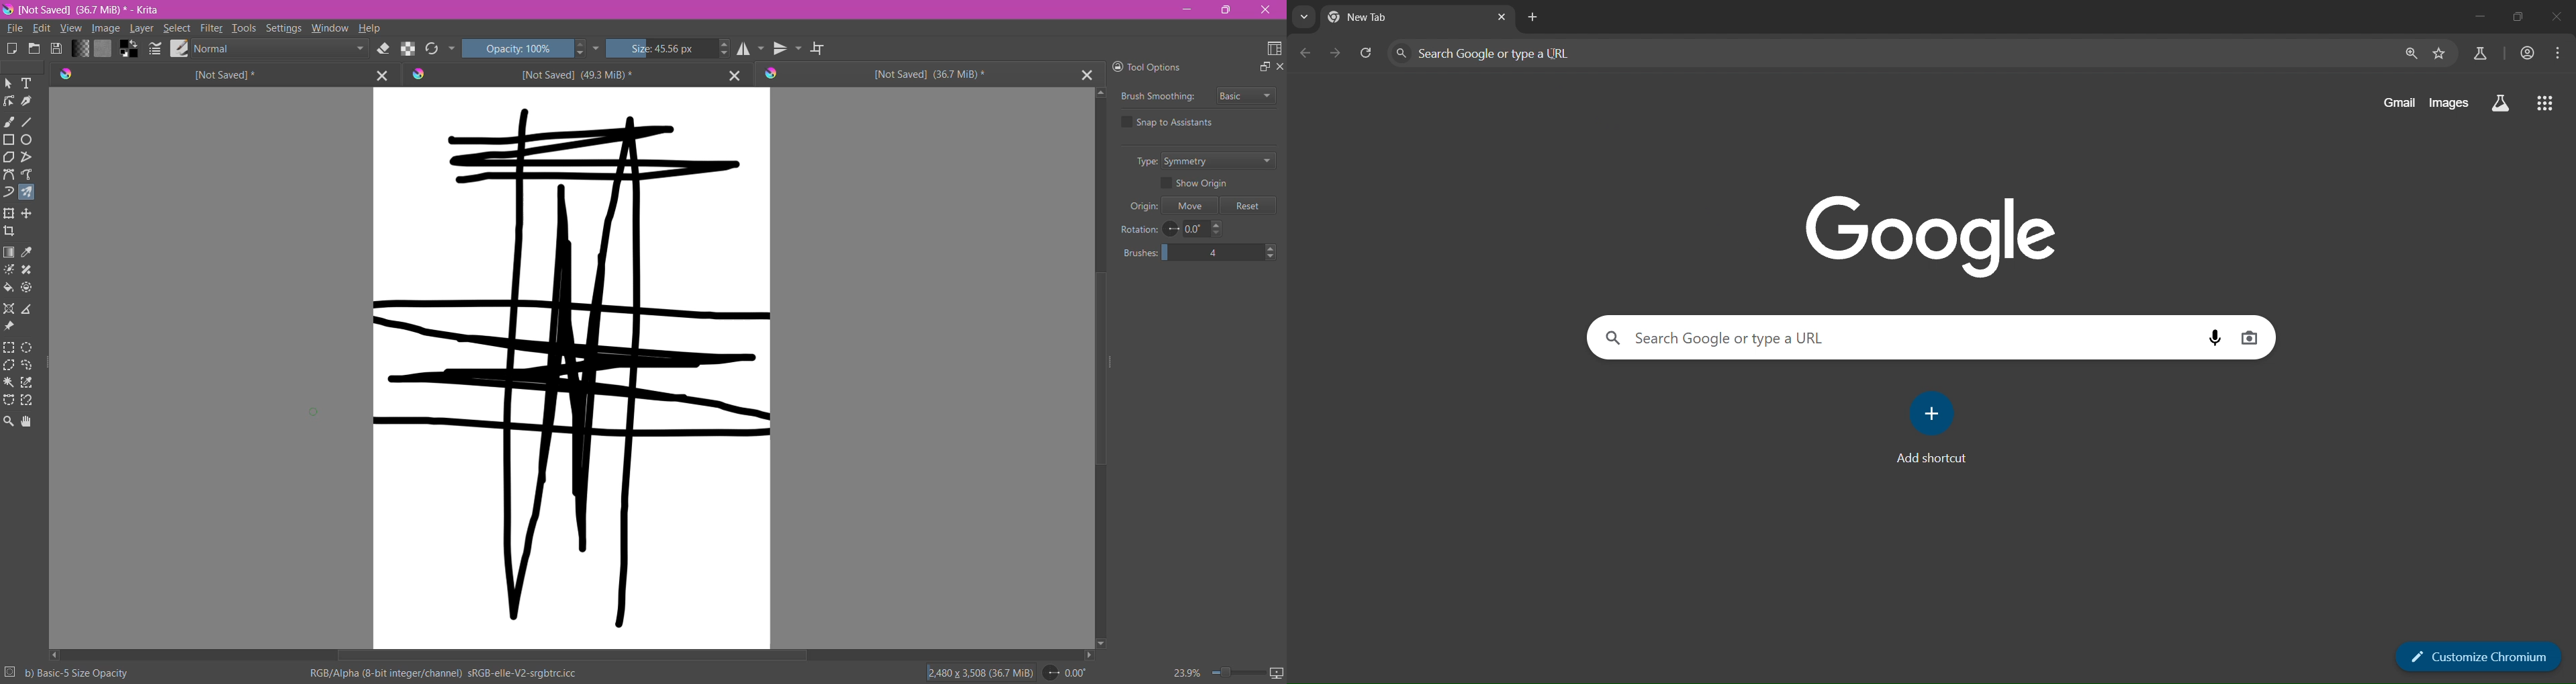 This screenshot has height=700, width=2576. Describe the element at coordinates (1263, 67) in the screenshot. I see `Float Docker` at that location.